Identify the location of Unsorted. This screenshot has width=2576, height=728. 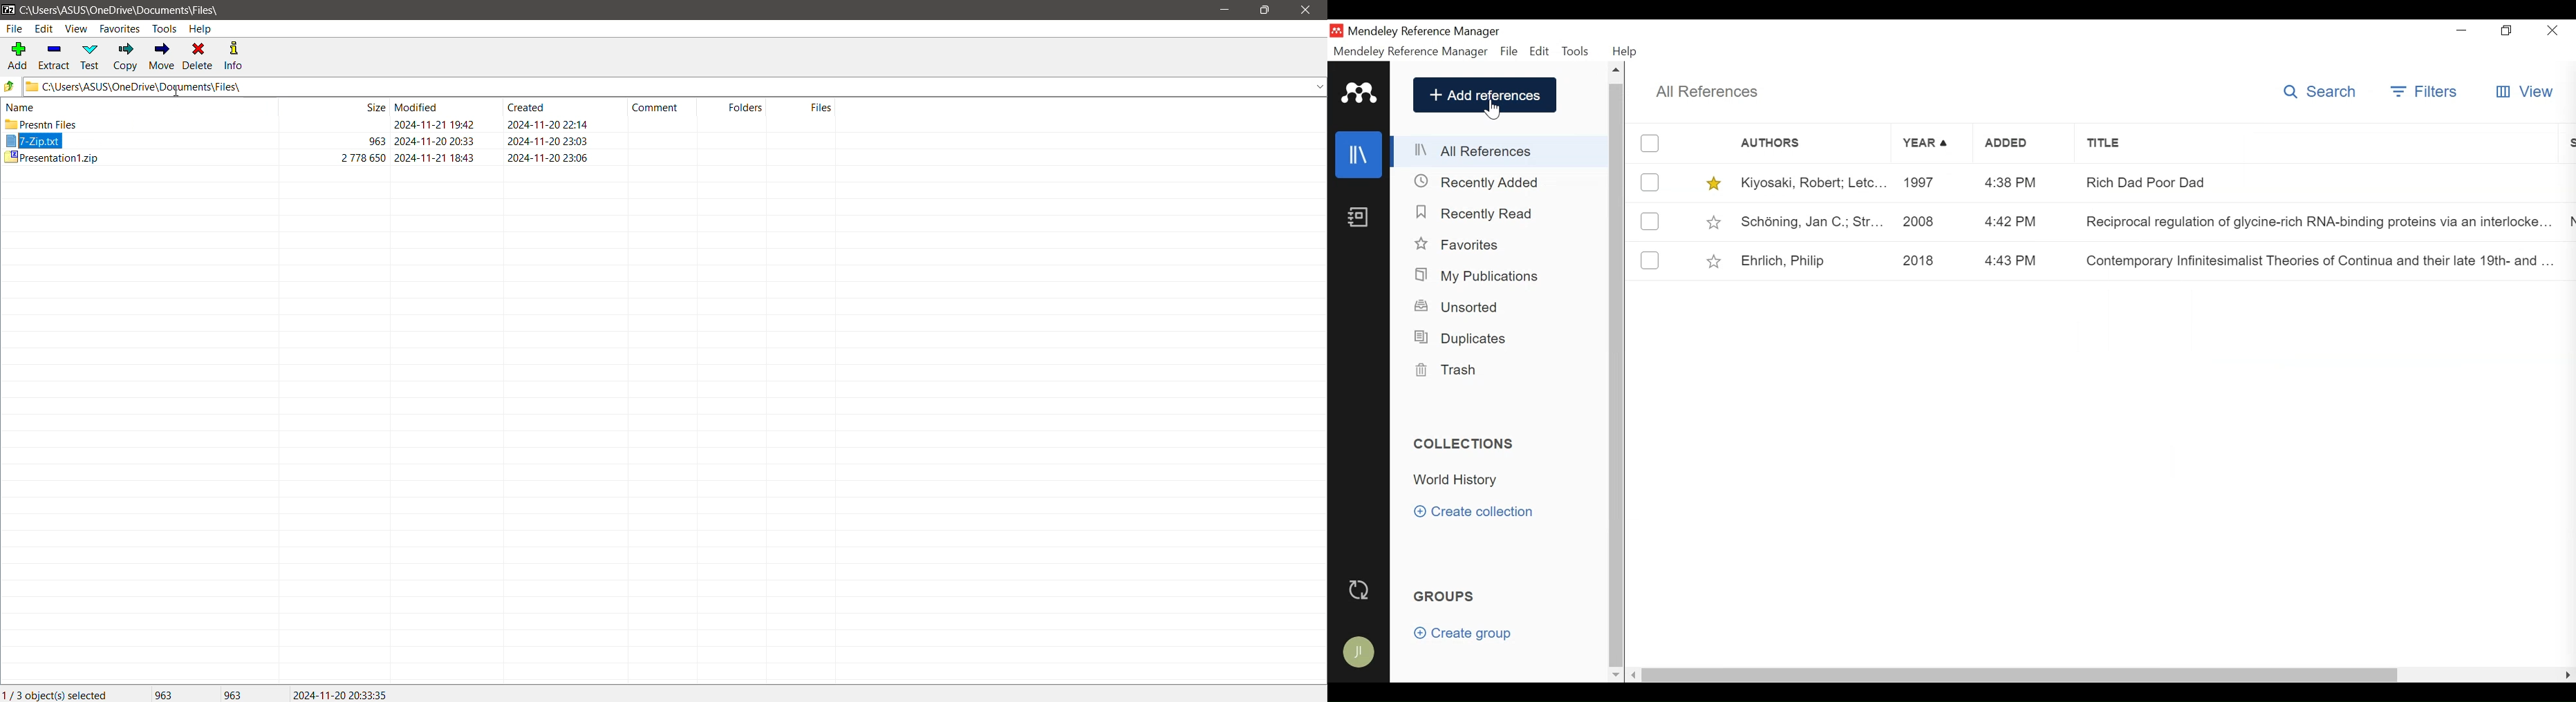
(1467, 308).